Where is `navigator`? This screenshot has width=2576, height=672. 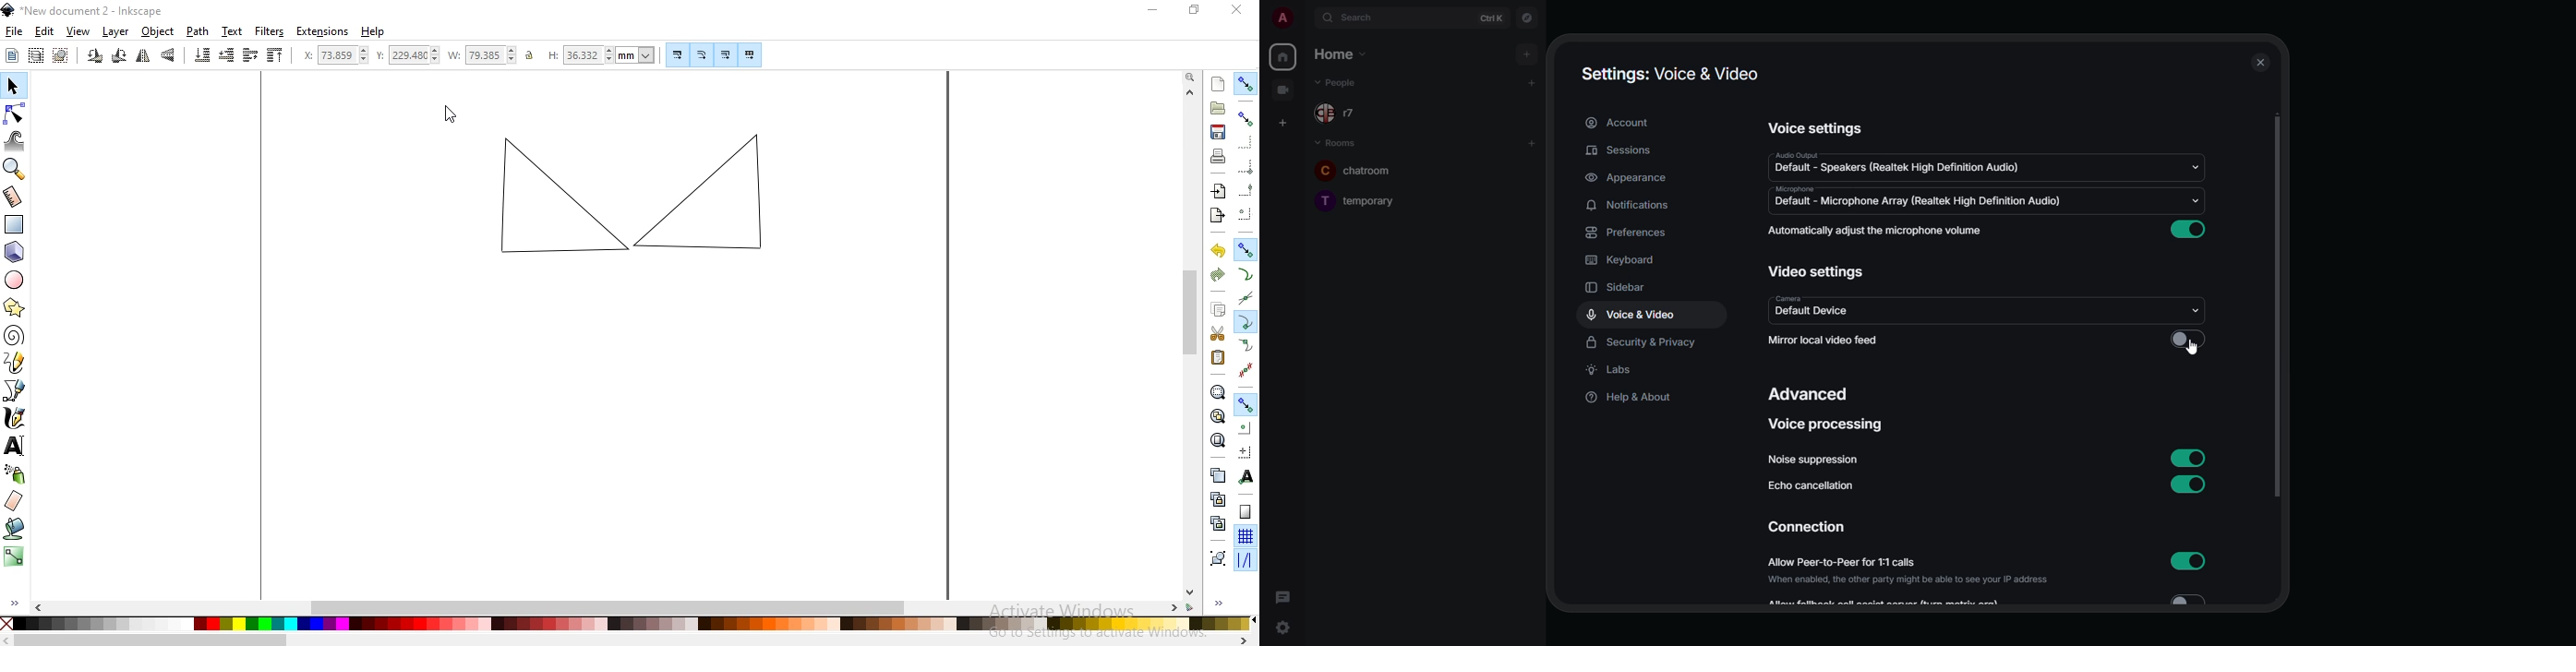 navigator is located at coordinates (1528, 19).